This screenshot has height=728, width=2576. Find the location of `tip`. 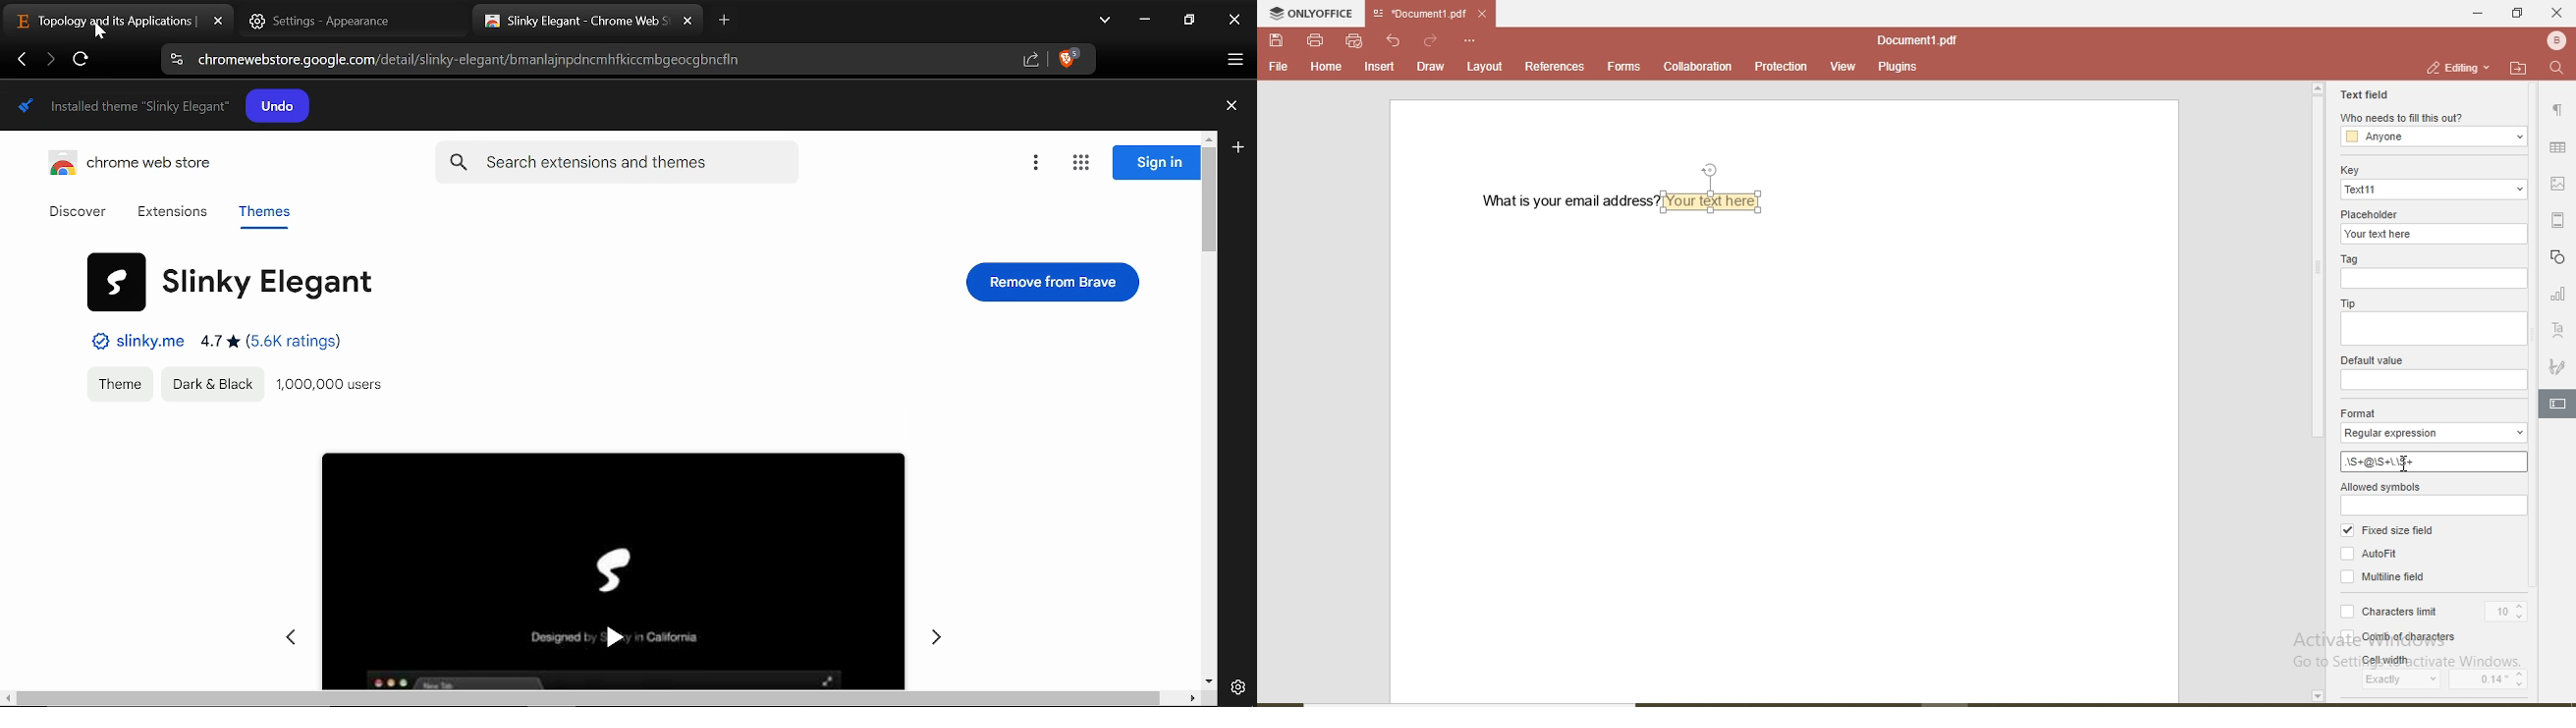

tip is located at coordinates (2349, 304).